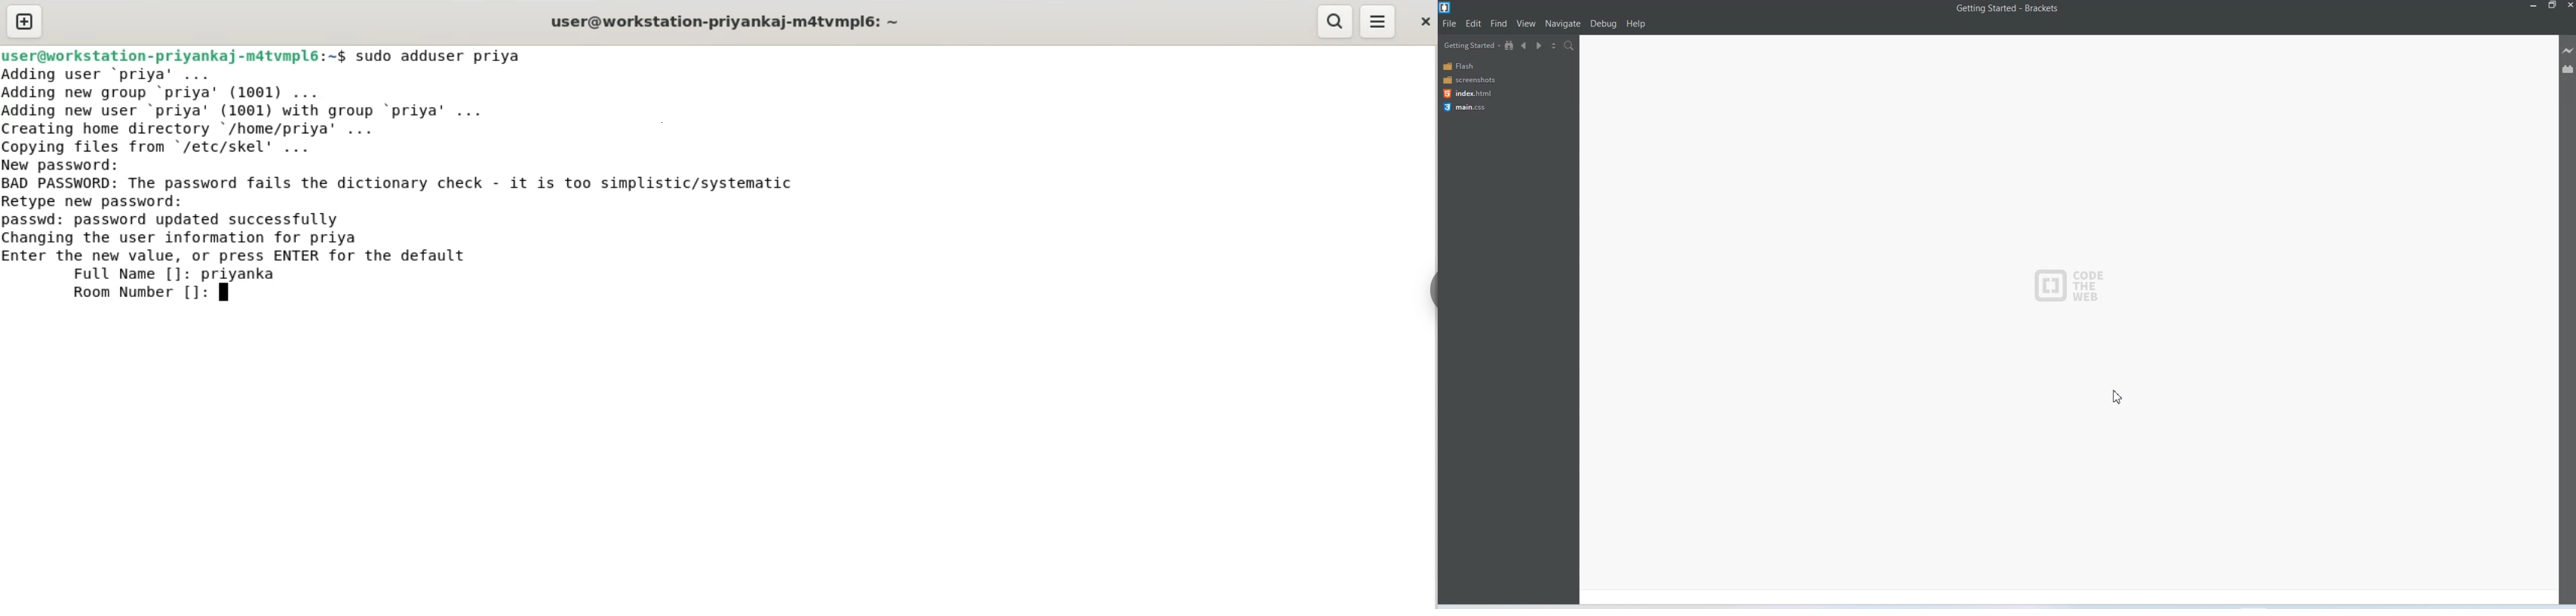 This screenshot has width=2576, height=616. Describe the element at coordinates (2535, 6) in the screenshot. I see `Minimize` at that location.